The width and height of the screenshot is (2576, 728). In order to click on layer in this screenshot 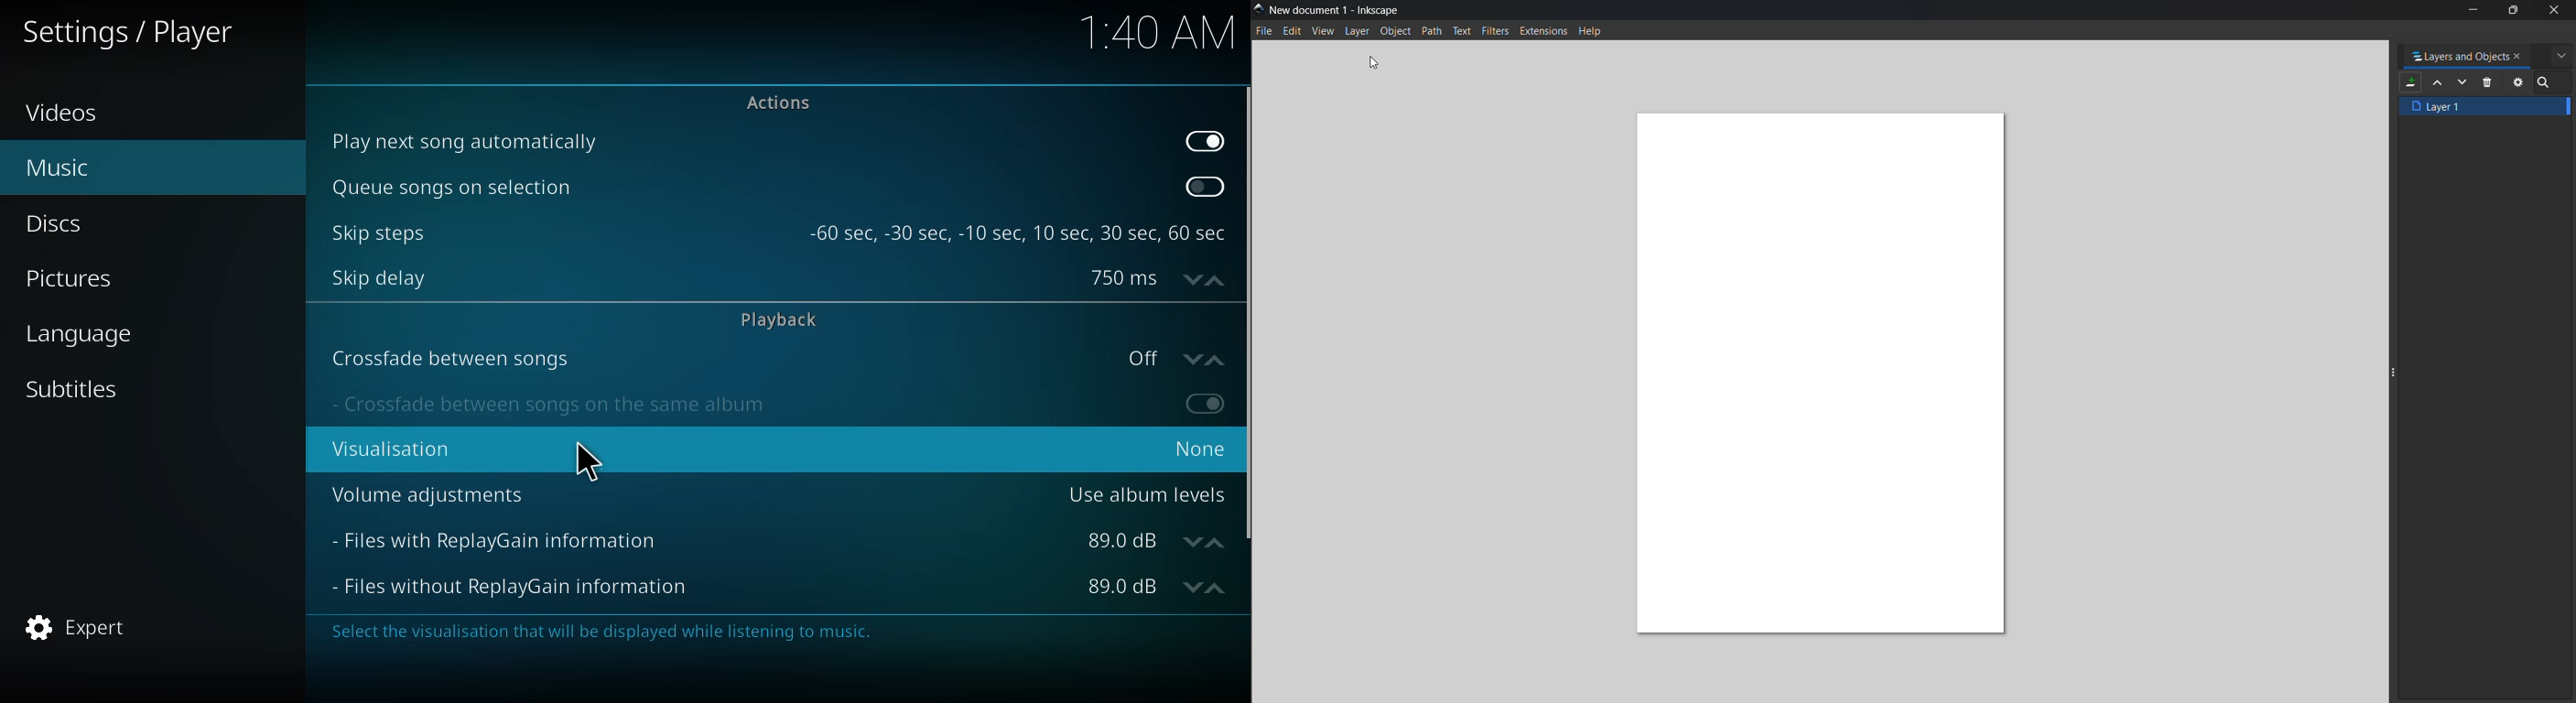, I will do `click(1359, 32)`.